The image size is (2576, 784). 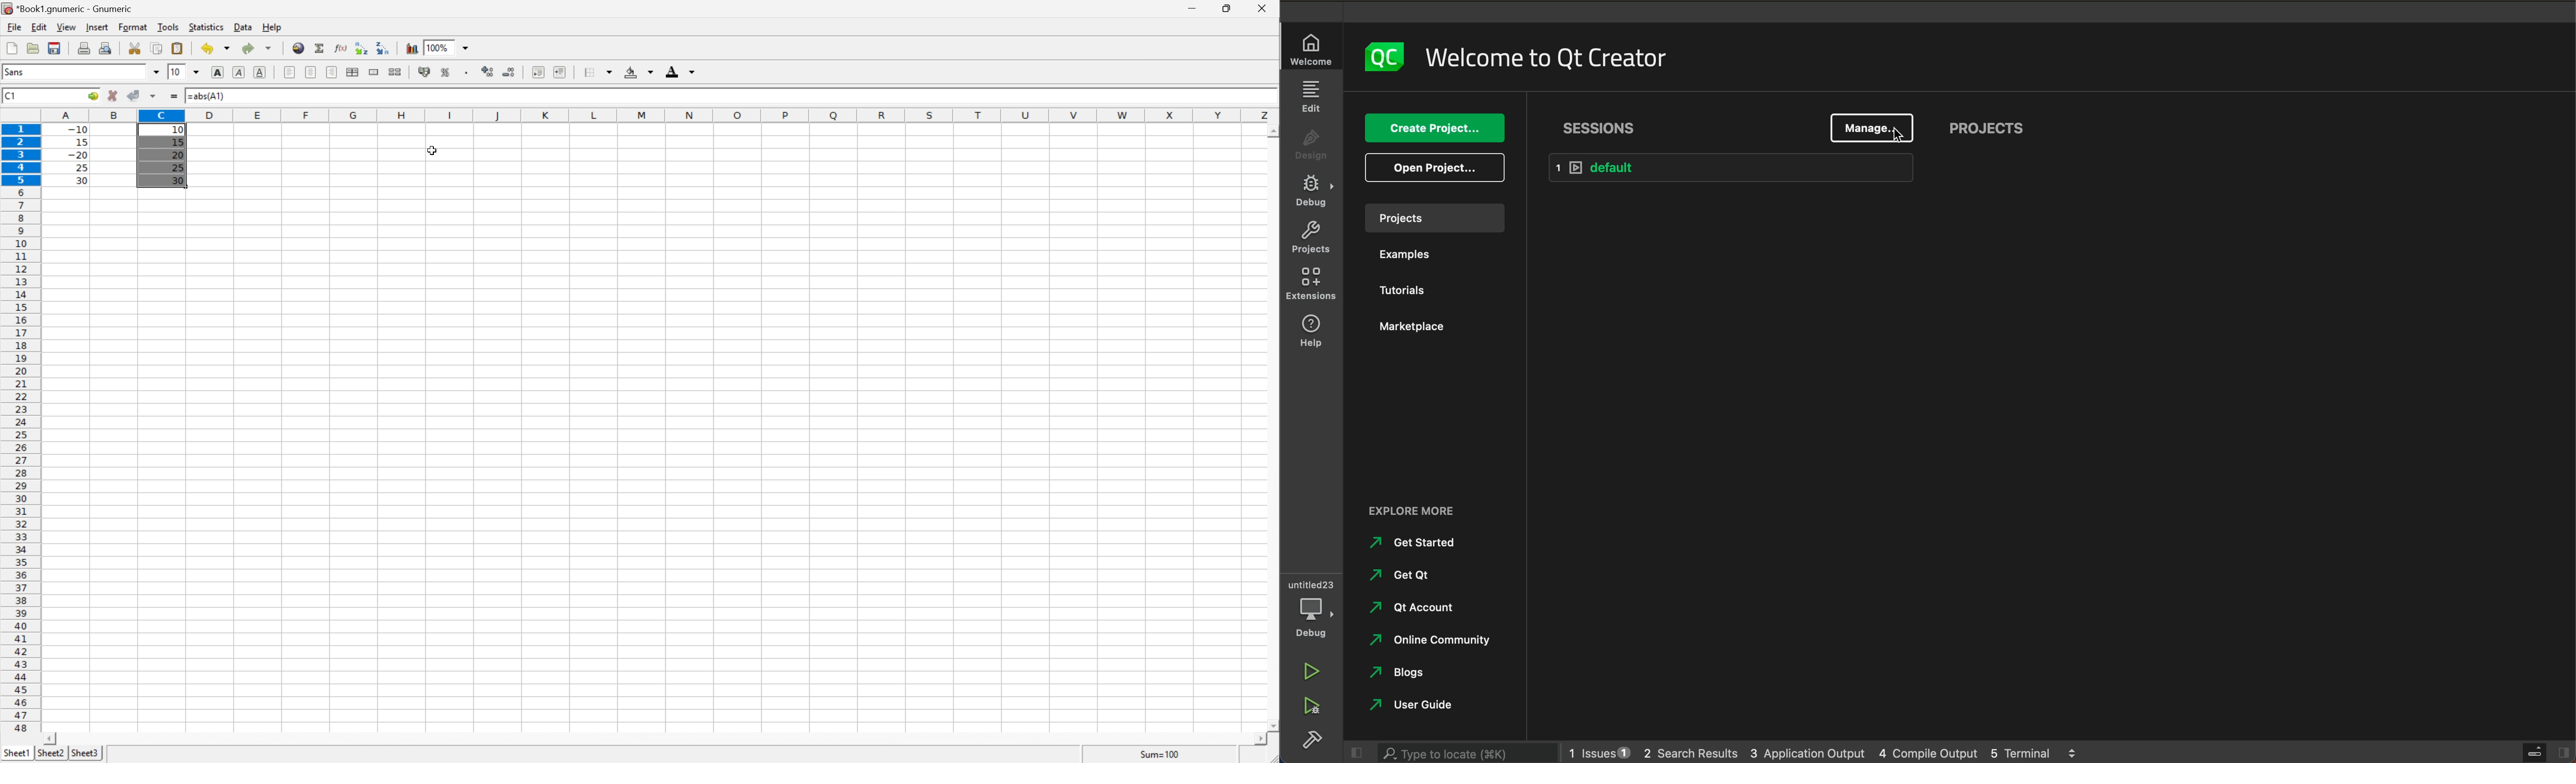 What do you see at coordinates (91, 96) in the screenshot?
I see `Go to` at bounding box center [91, 96].